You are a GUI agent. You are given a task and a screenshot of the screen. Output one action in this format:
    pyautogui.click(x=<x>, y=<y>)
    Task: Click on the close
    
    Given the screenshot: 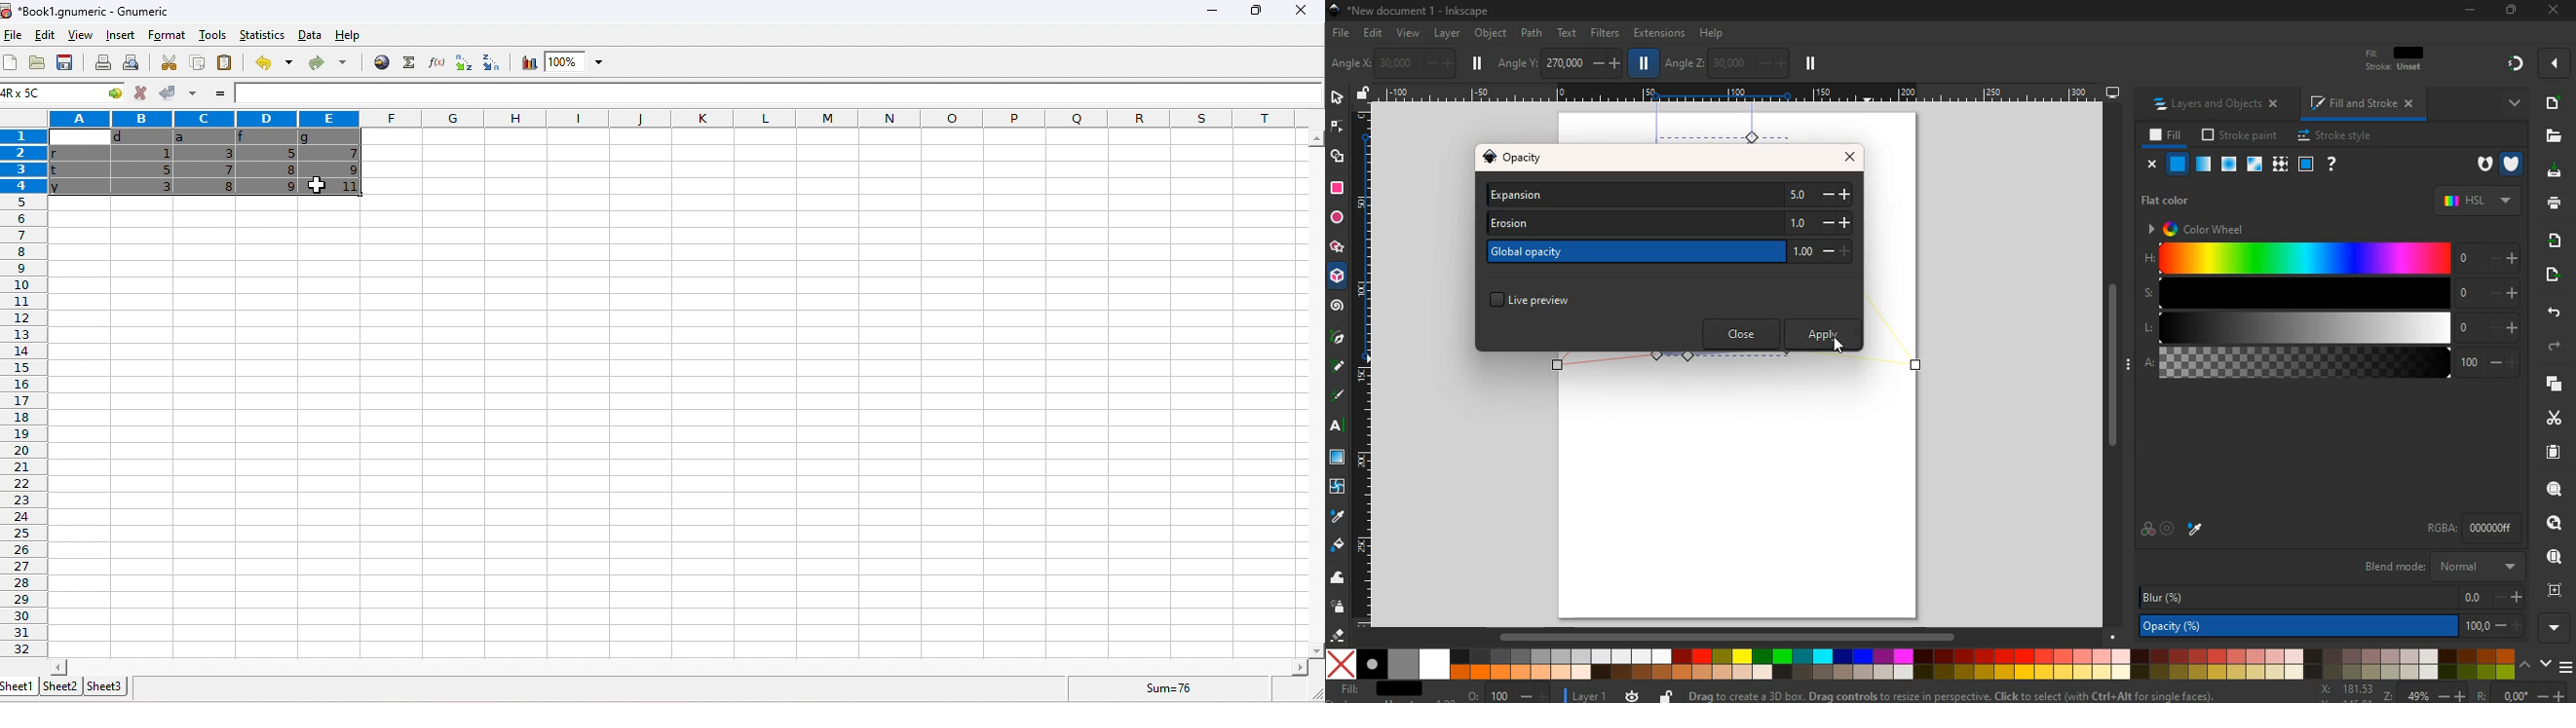 What is the action you would take?
    pyautogui.click(x=1854, y=157)
    